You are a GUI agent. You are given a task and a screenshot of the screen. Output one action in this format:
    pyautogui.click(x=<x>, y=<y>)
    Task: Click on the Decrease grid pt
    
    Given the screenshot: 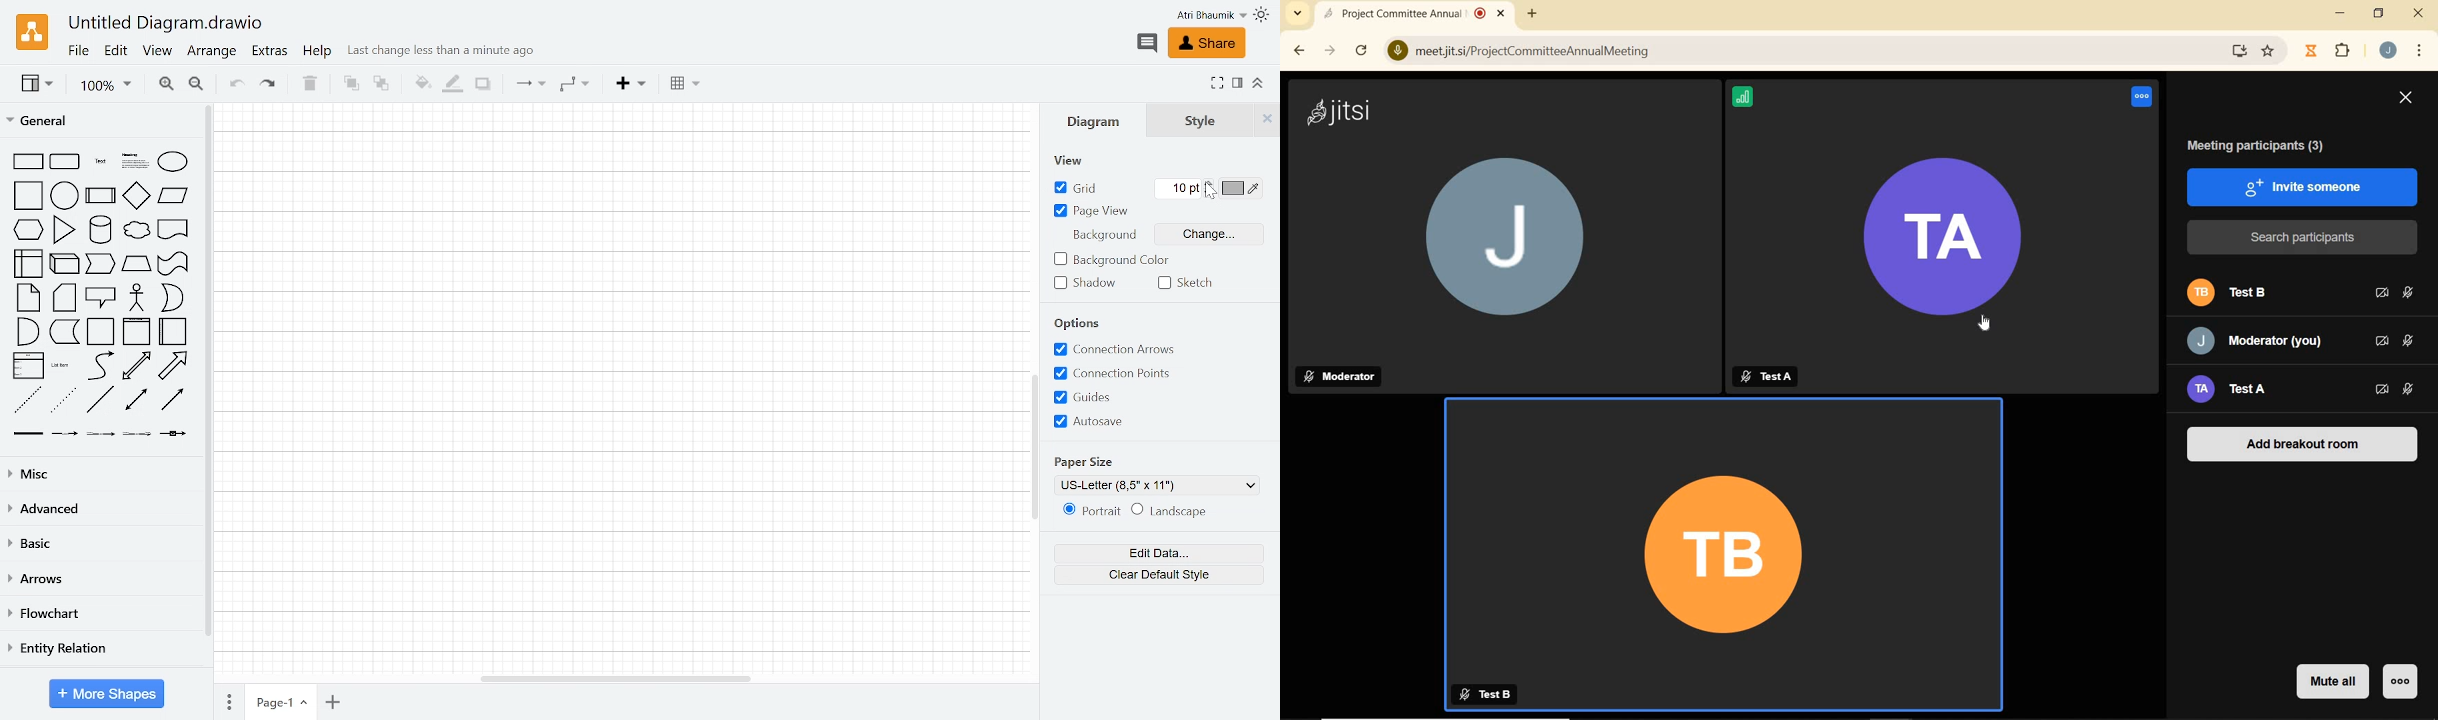 What is the action you would take?
    pyautogui.click(x=1213, y=193)
    